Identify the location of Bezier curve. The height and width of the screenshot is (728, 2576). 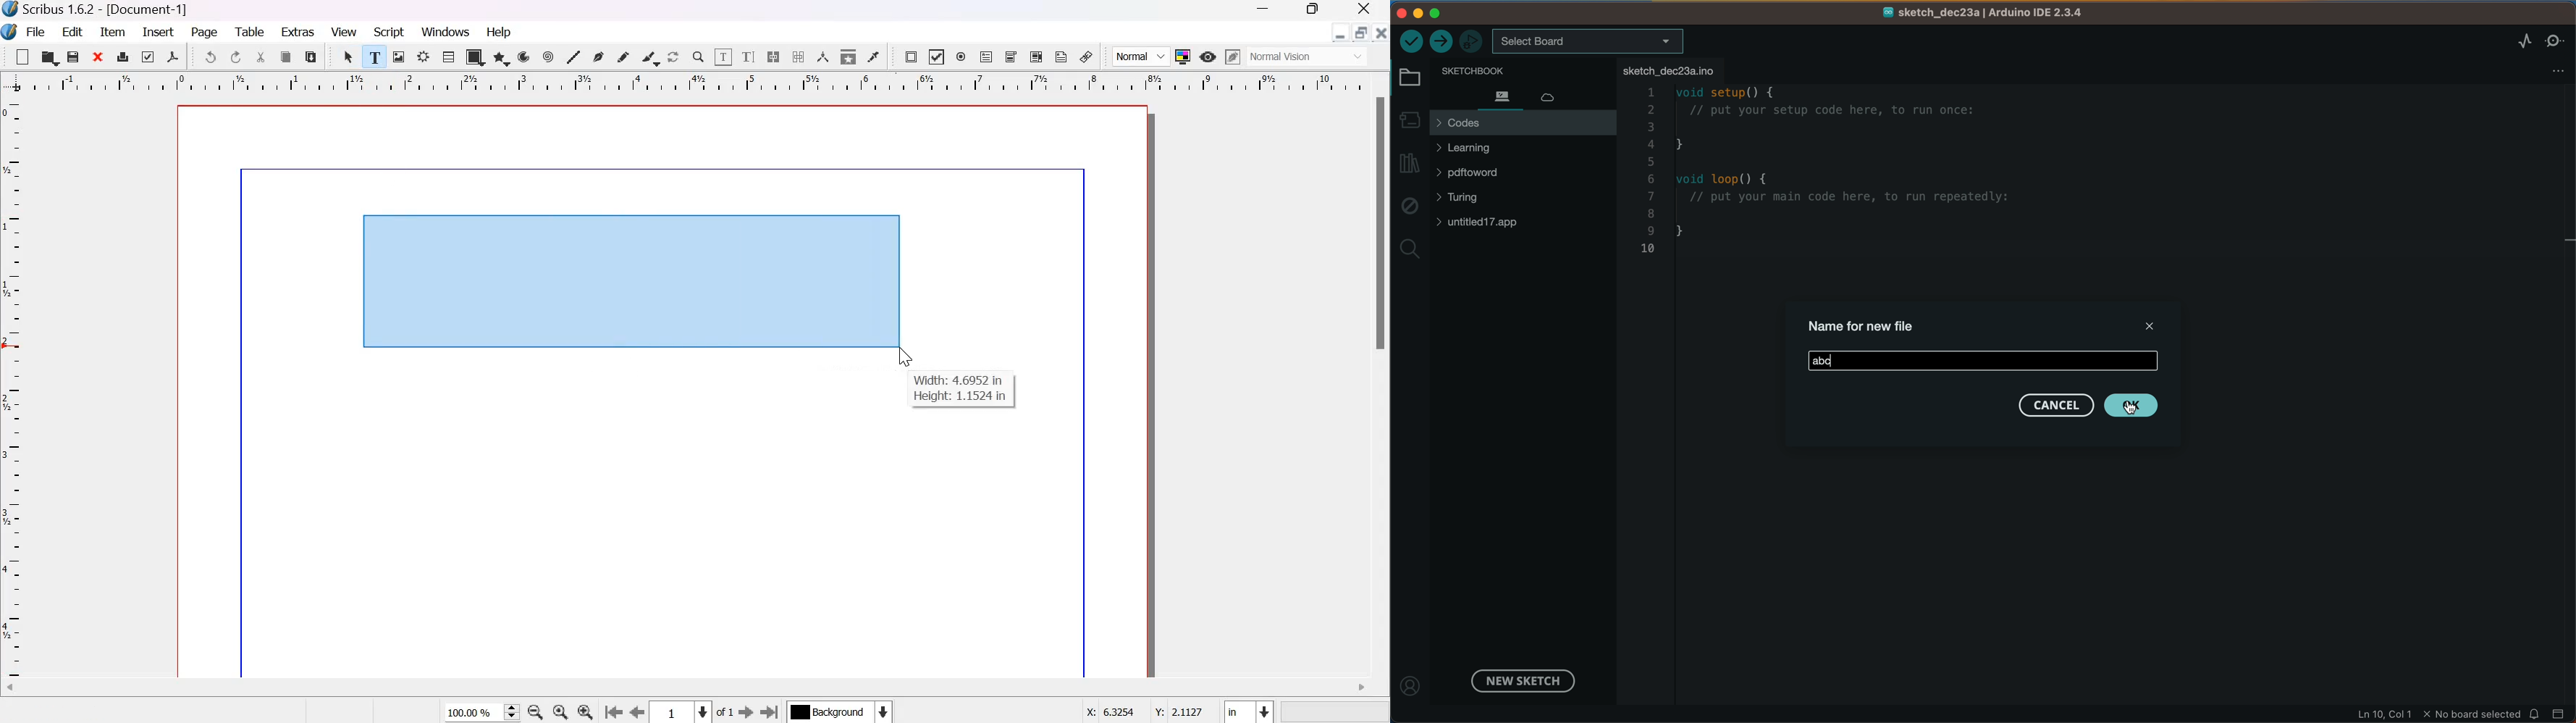
(598, 57).